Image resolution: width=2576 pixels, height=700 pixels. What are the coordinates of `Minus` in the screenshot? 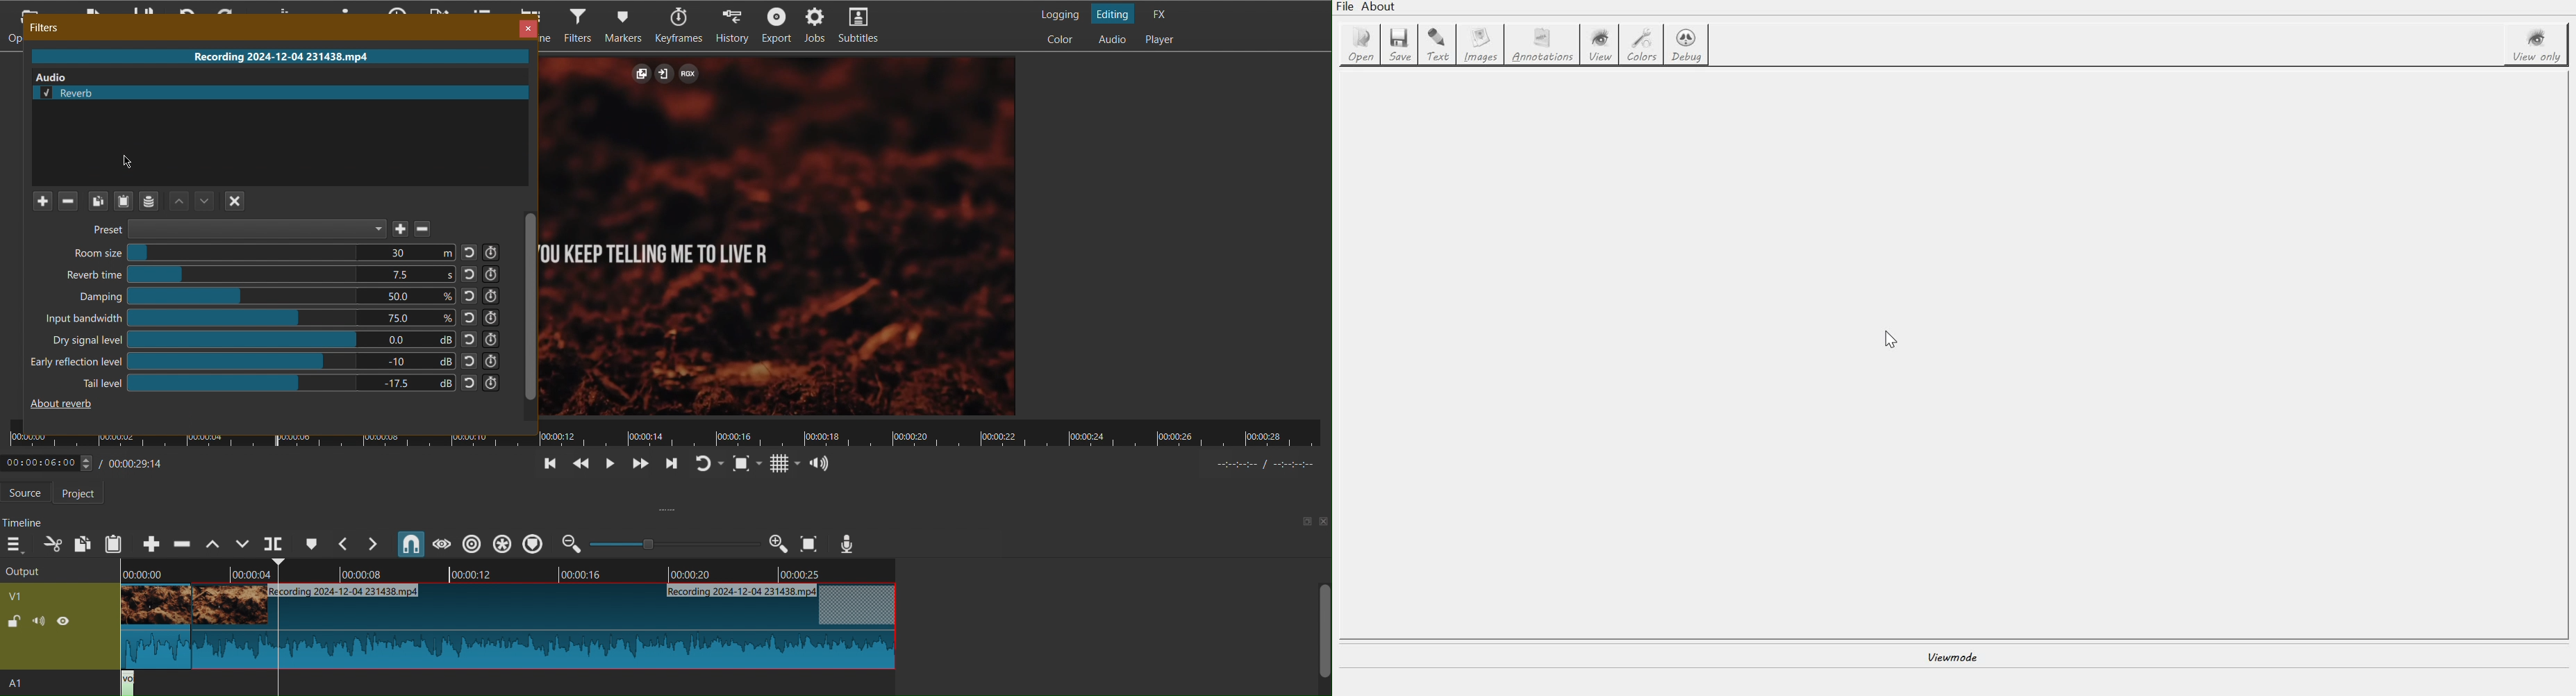 It's located at (69, 202).